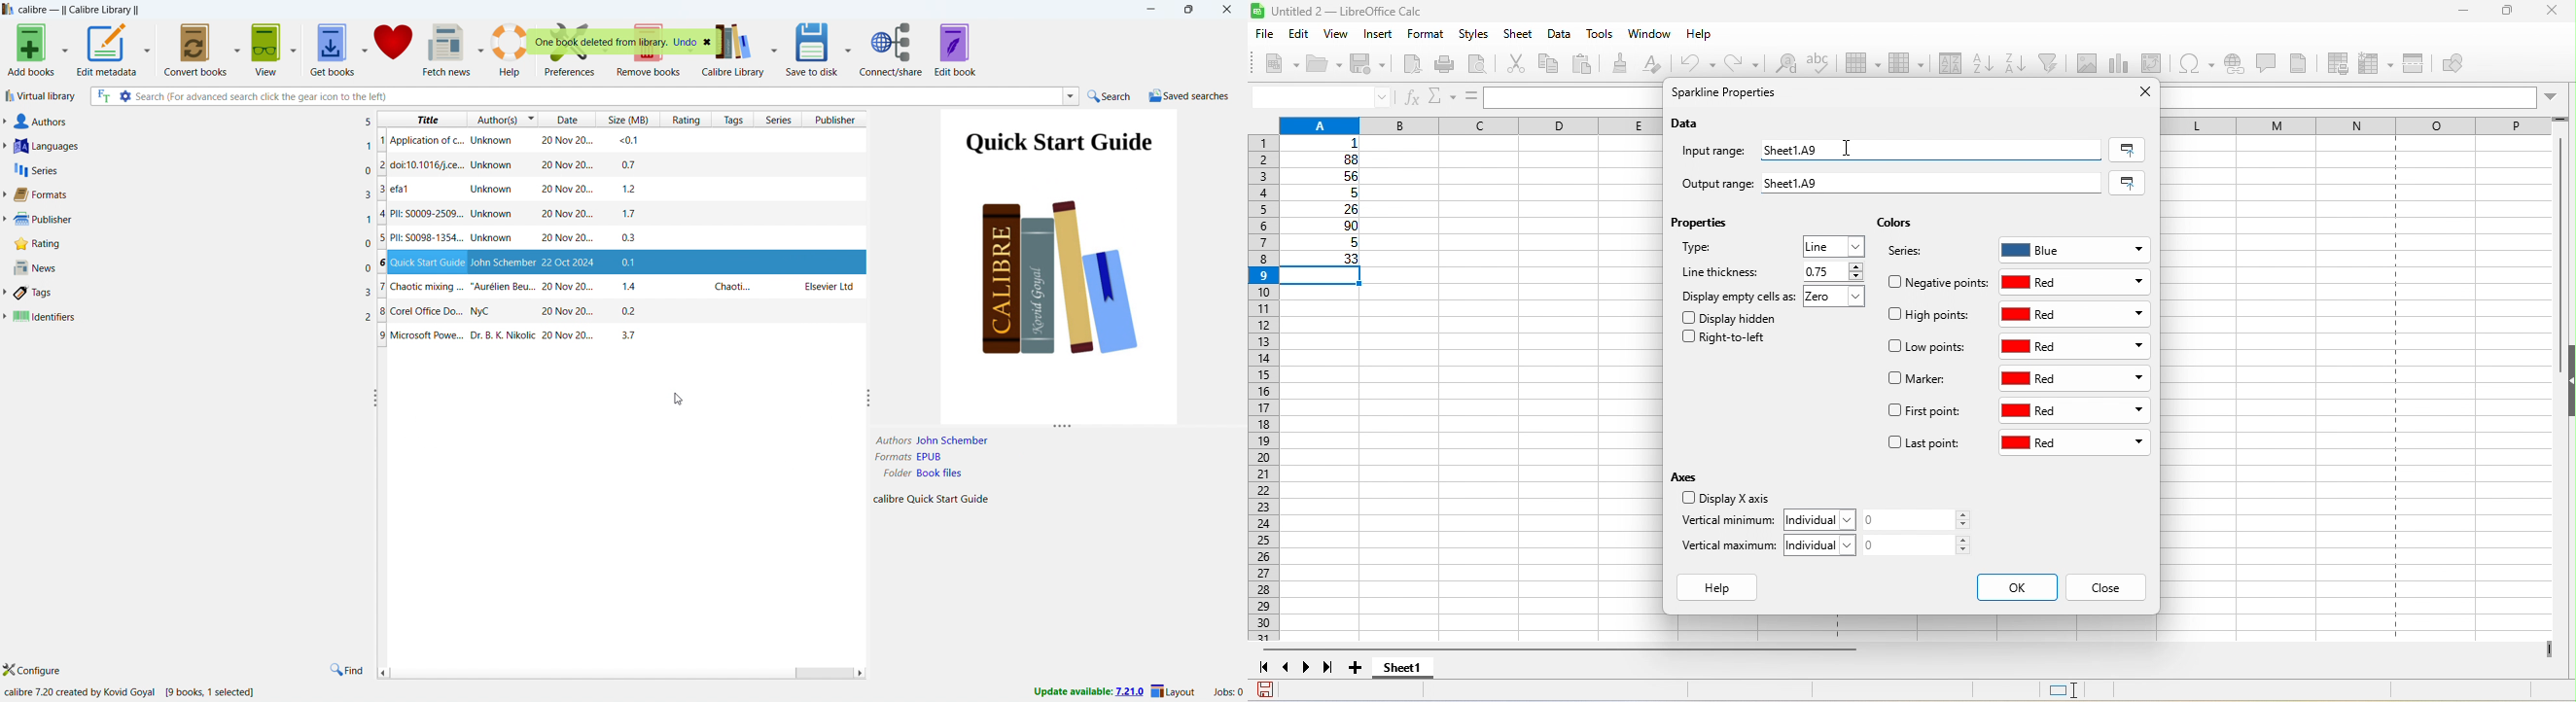 The image size is (2576, 728). What do you see at coordinates (1229, 693) in the screenshot?
I see `active jobs` at bounding box center [1229, 693].